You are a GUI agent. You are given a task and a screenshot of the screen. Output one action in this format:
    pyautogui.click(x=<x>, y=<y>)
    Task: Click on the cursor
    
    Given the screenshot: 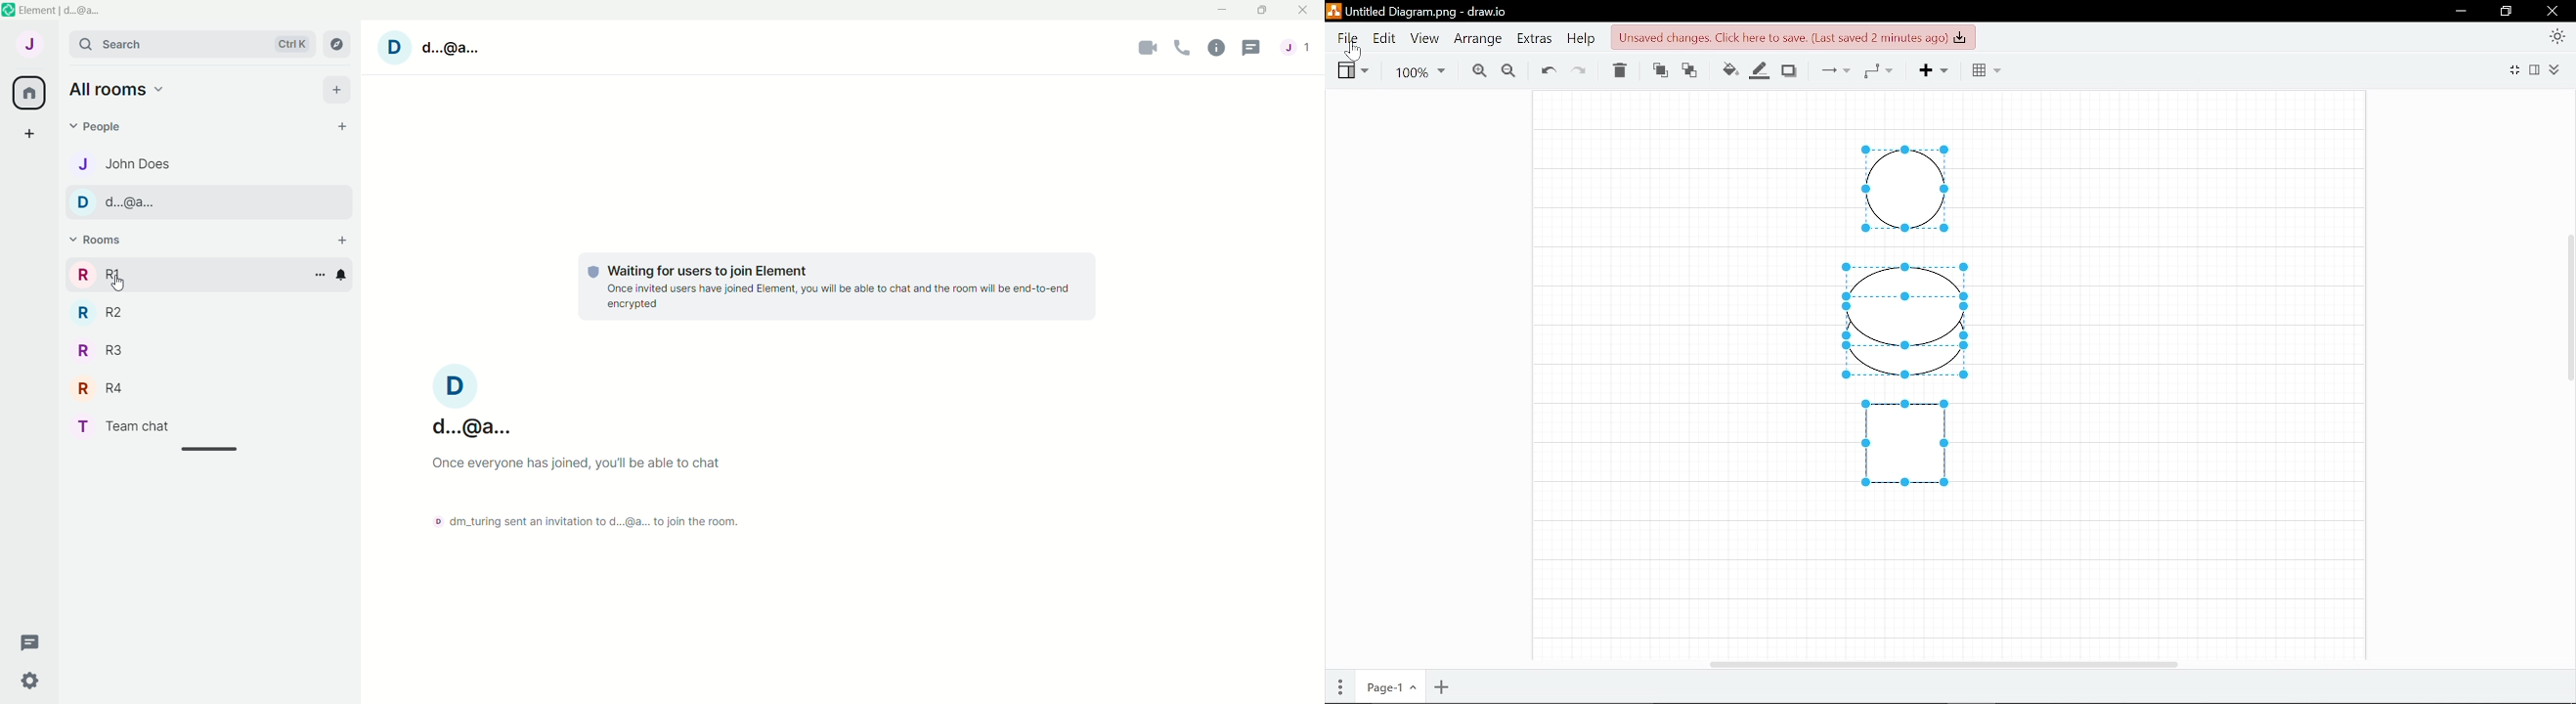 What is the action you would take?
    pyautogui.click(x=1354, y=54)
    